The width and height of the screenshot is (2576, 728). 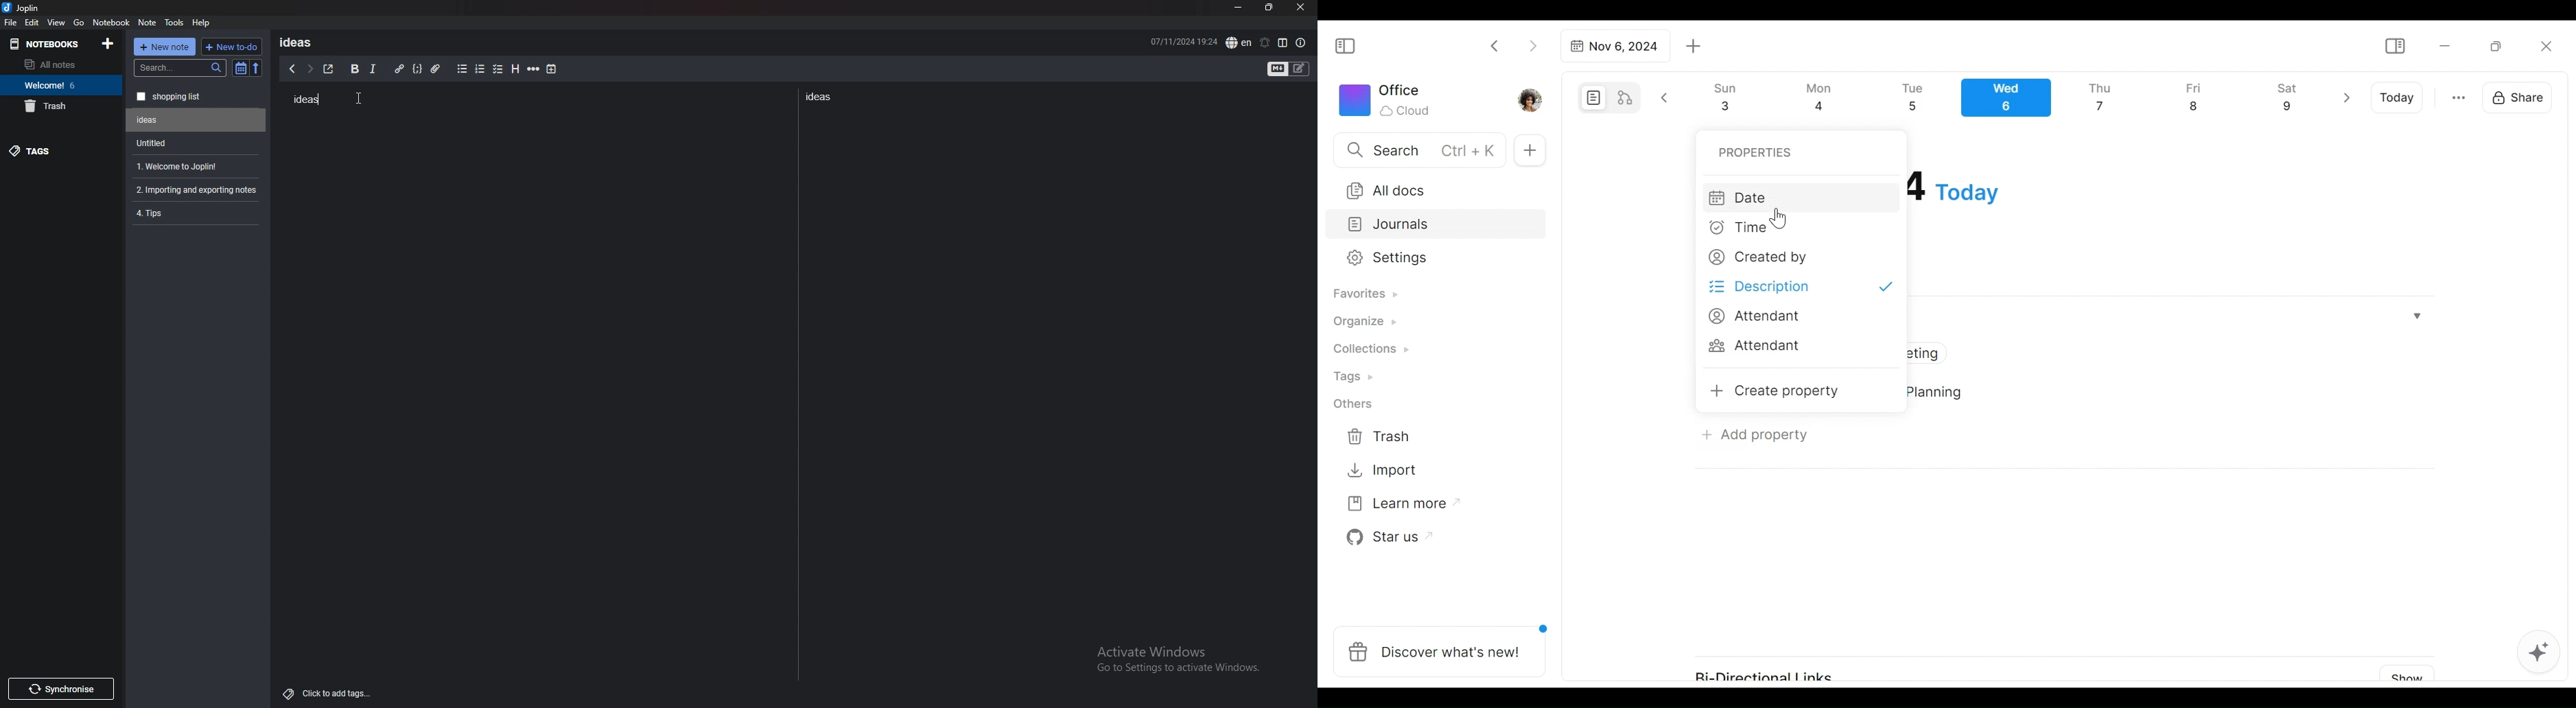 What do you see at coordinates (180, 68) in the screenshot?
I see `search bar` at bounding box center [180, 68].